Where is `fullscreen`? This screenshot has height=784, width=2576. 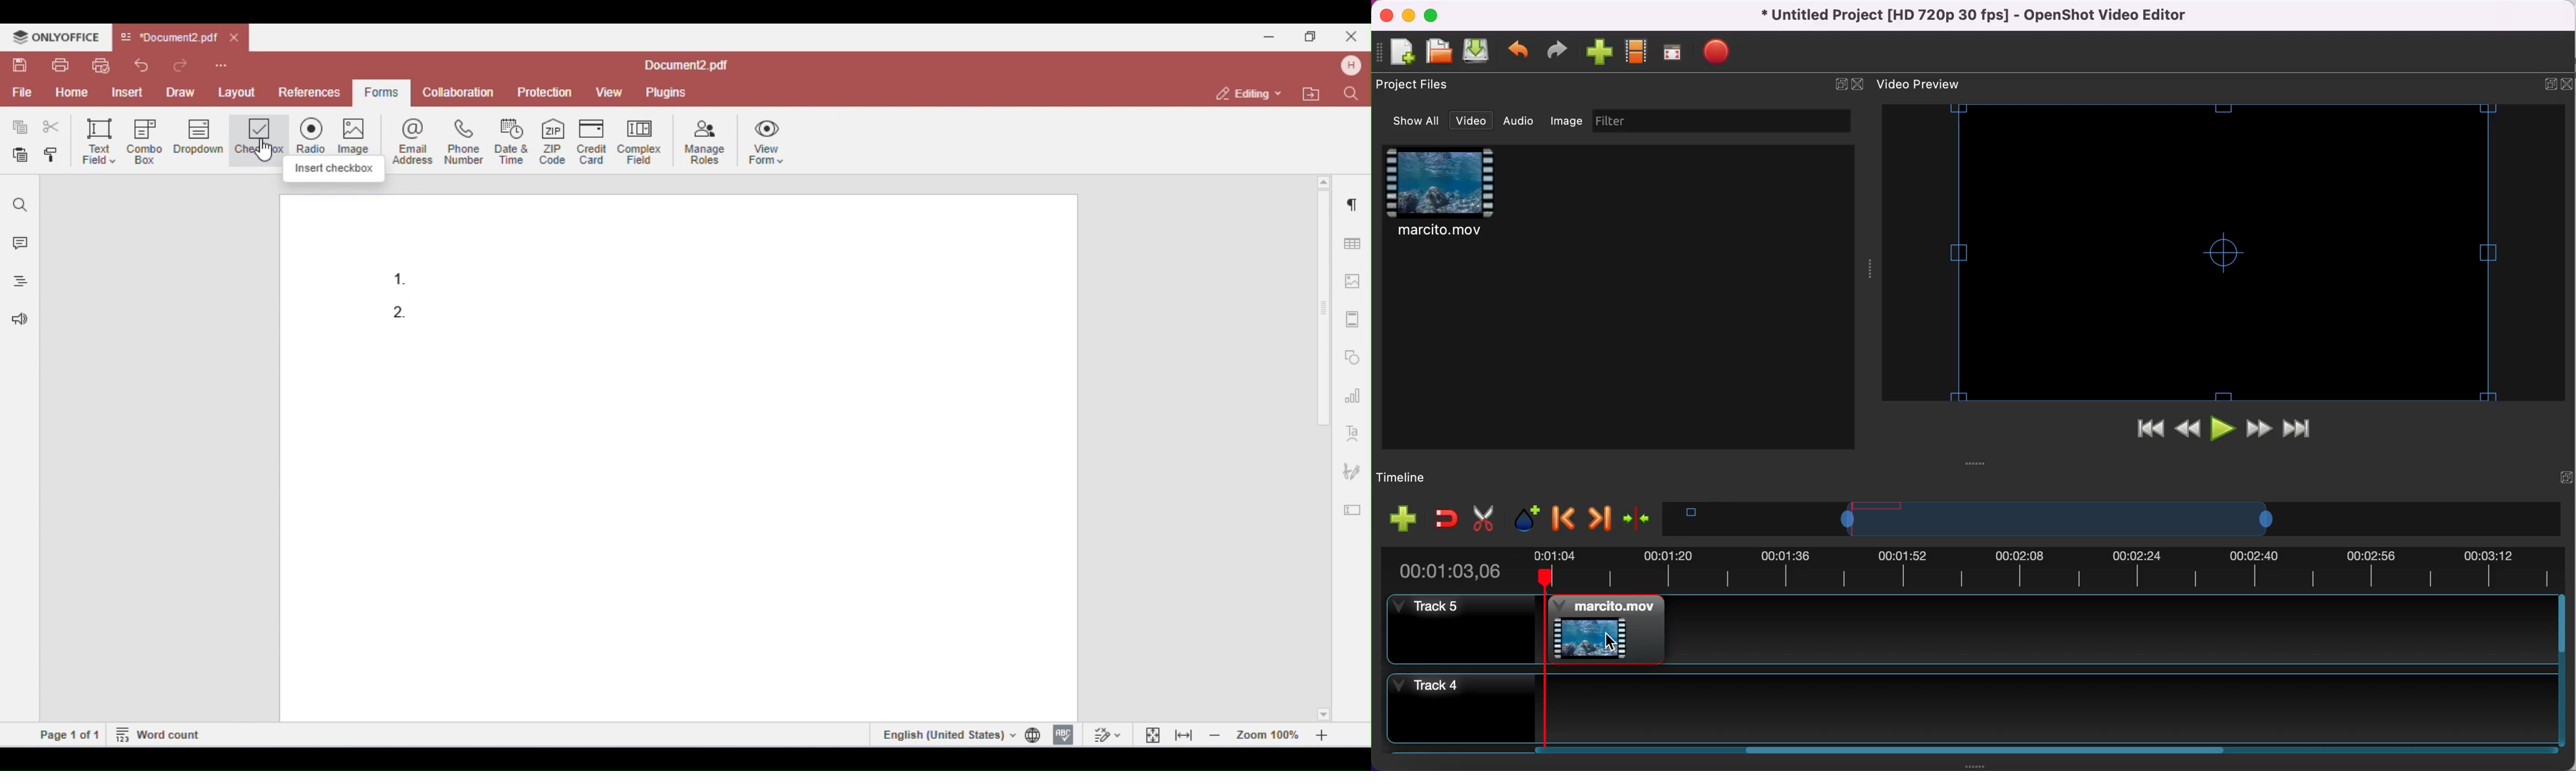 fullscreen is located at coordinates (1673, 53).